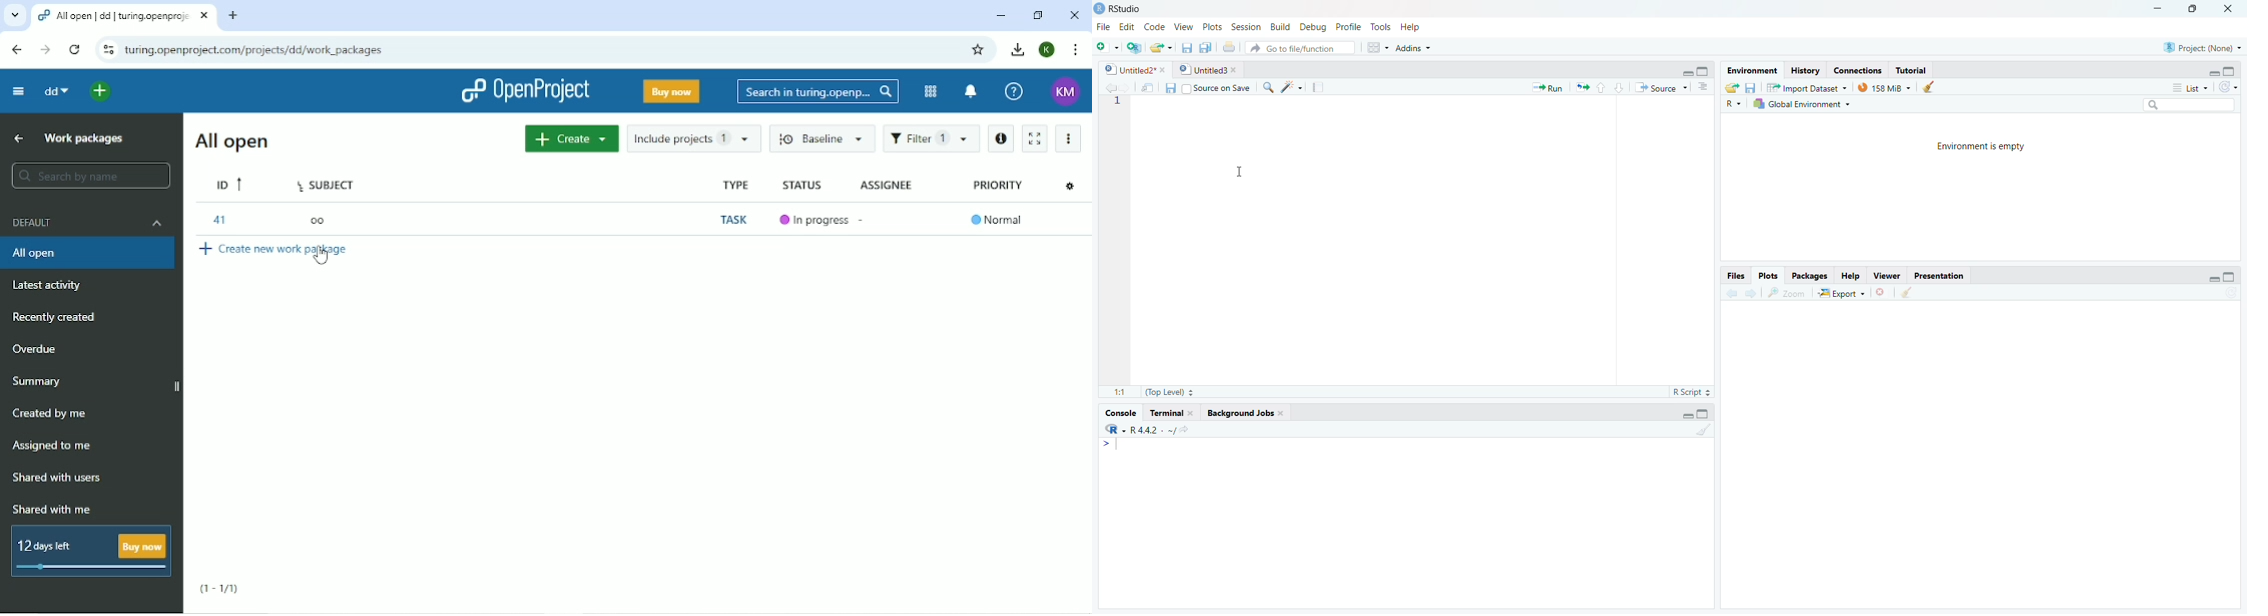 This screenshot has height=616, width=2268. Describe the element at coordinates (1694, 429) in the screenshot. I see `1` at that location.